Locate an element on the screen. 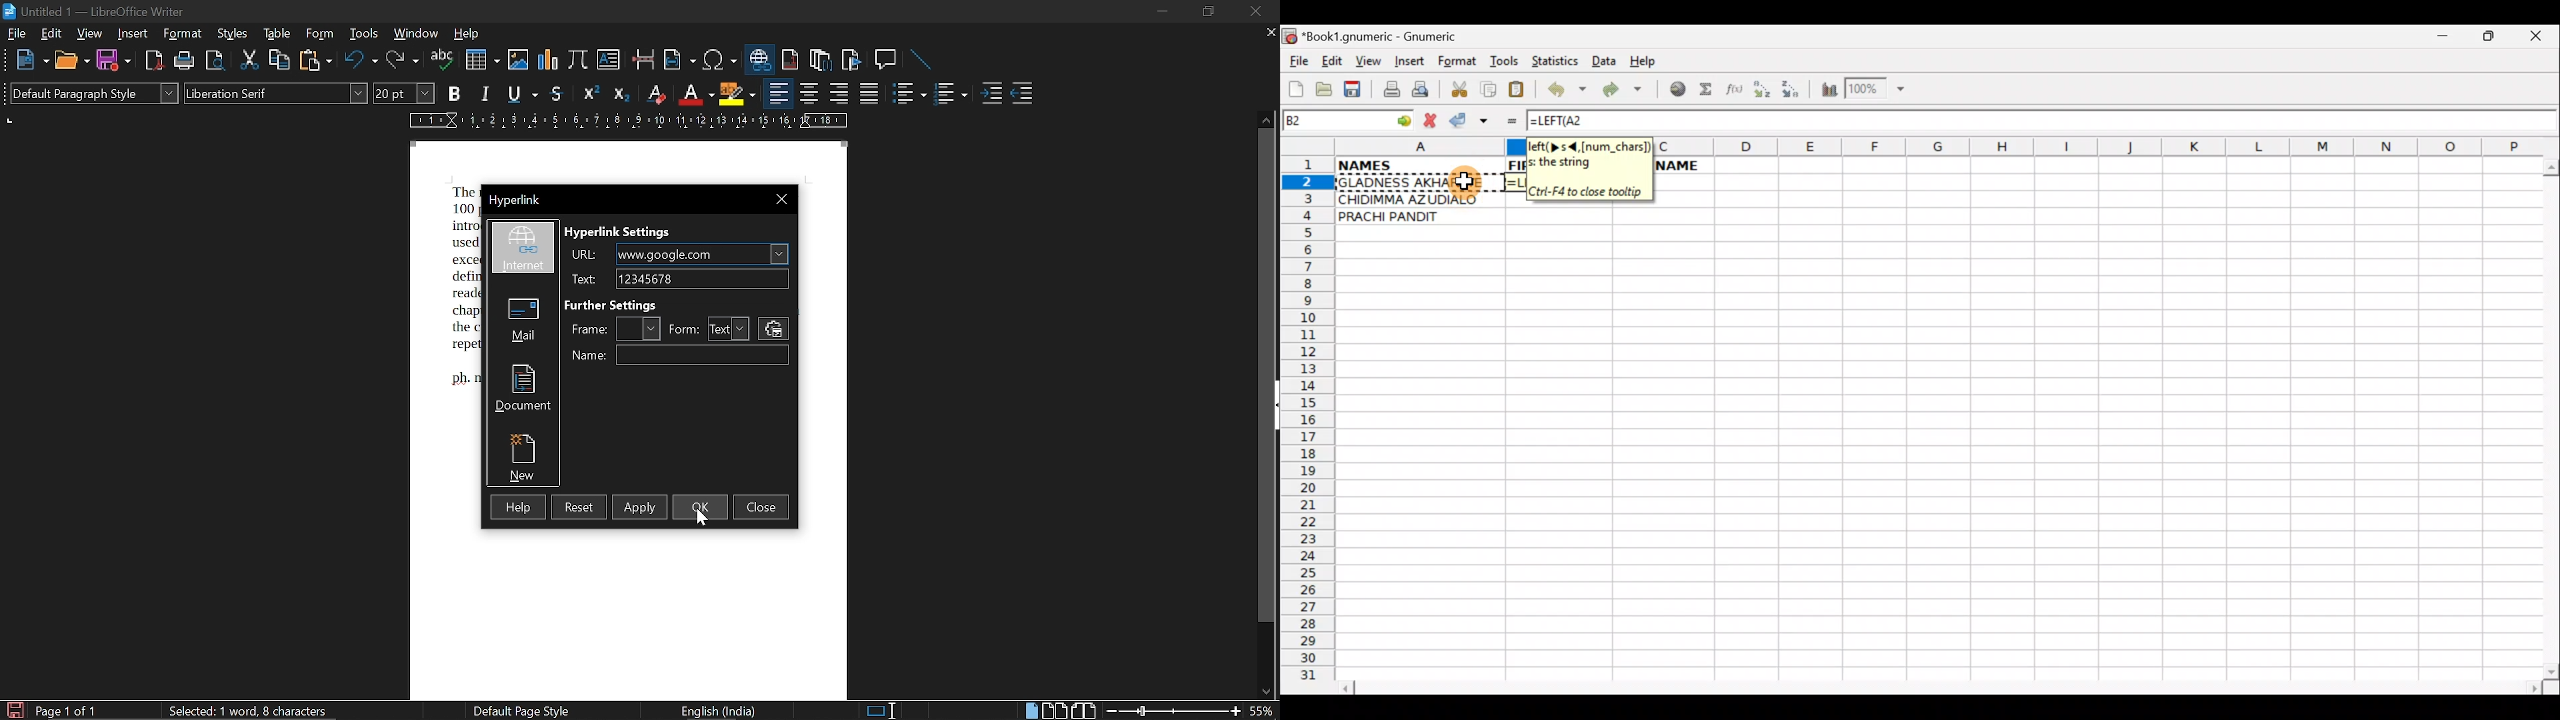 The height and width of the screenshot is (728, 2576). File is located at coordinates (1297, 62).